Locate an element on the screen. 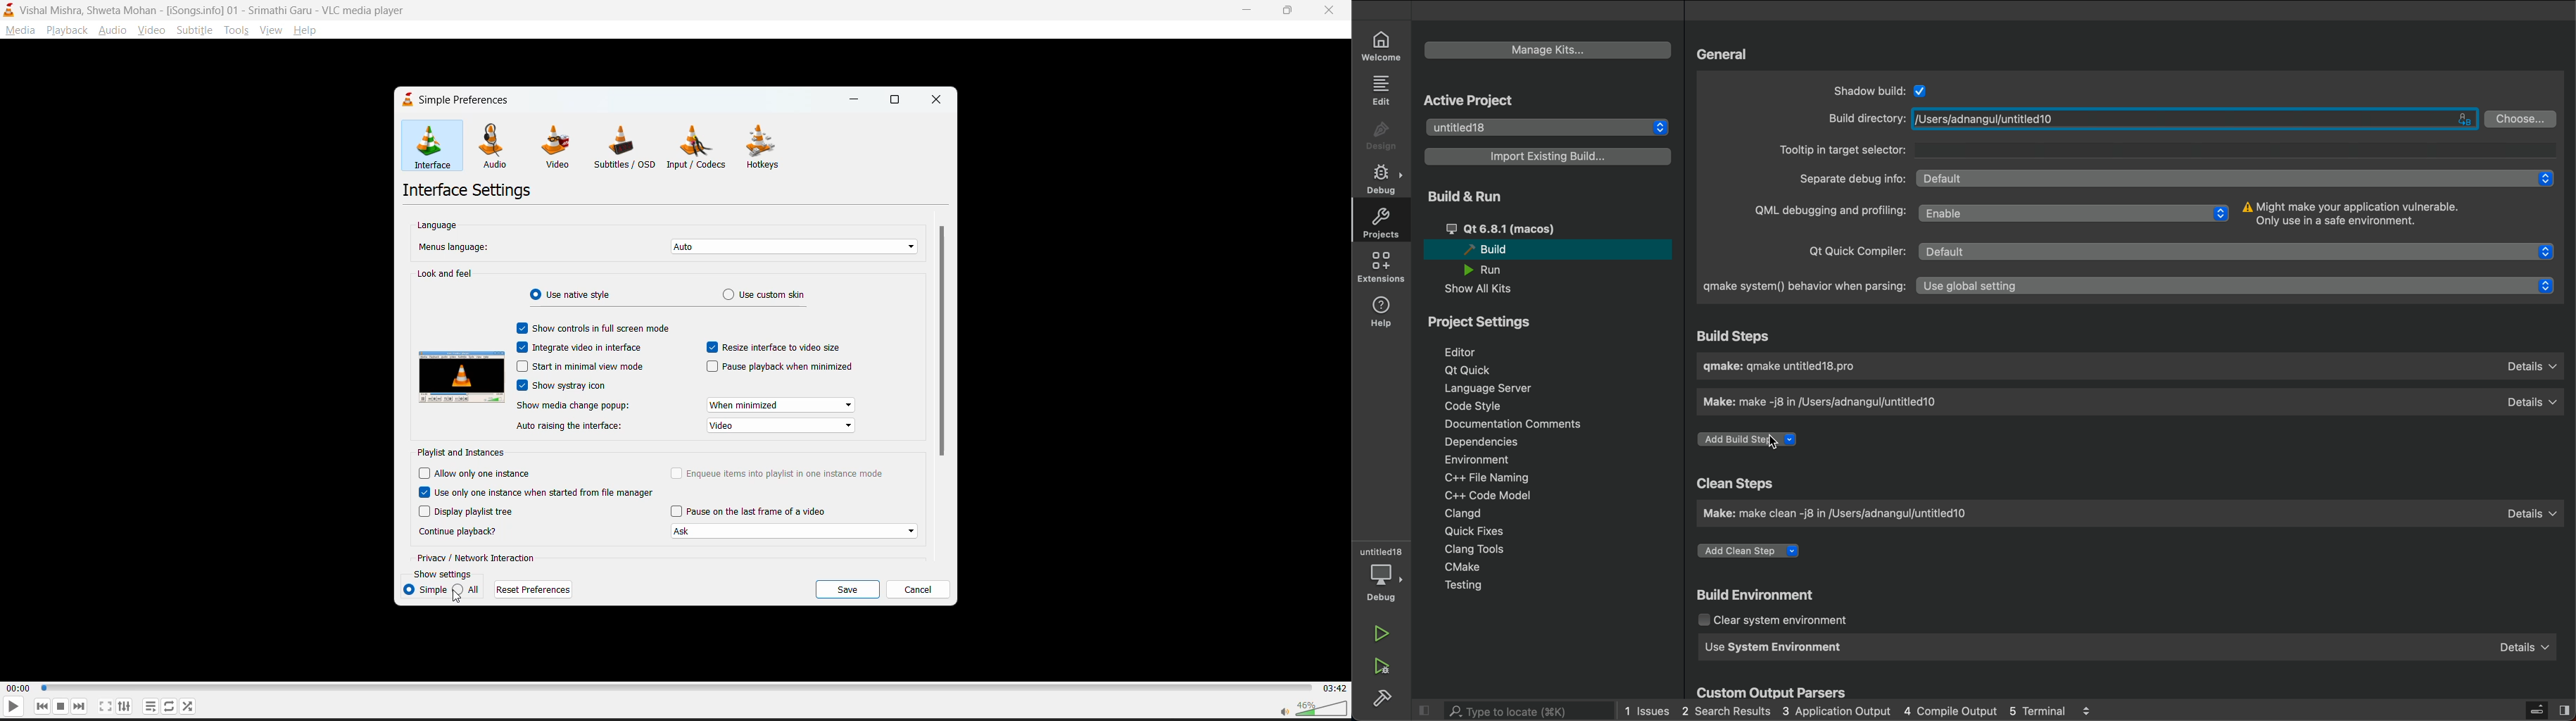  welcome is located at coordinates (1382, 46).